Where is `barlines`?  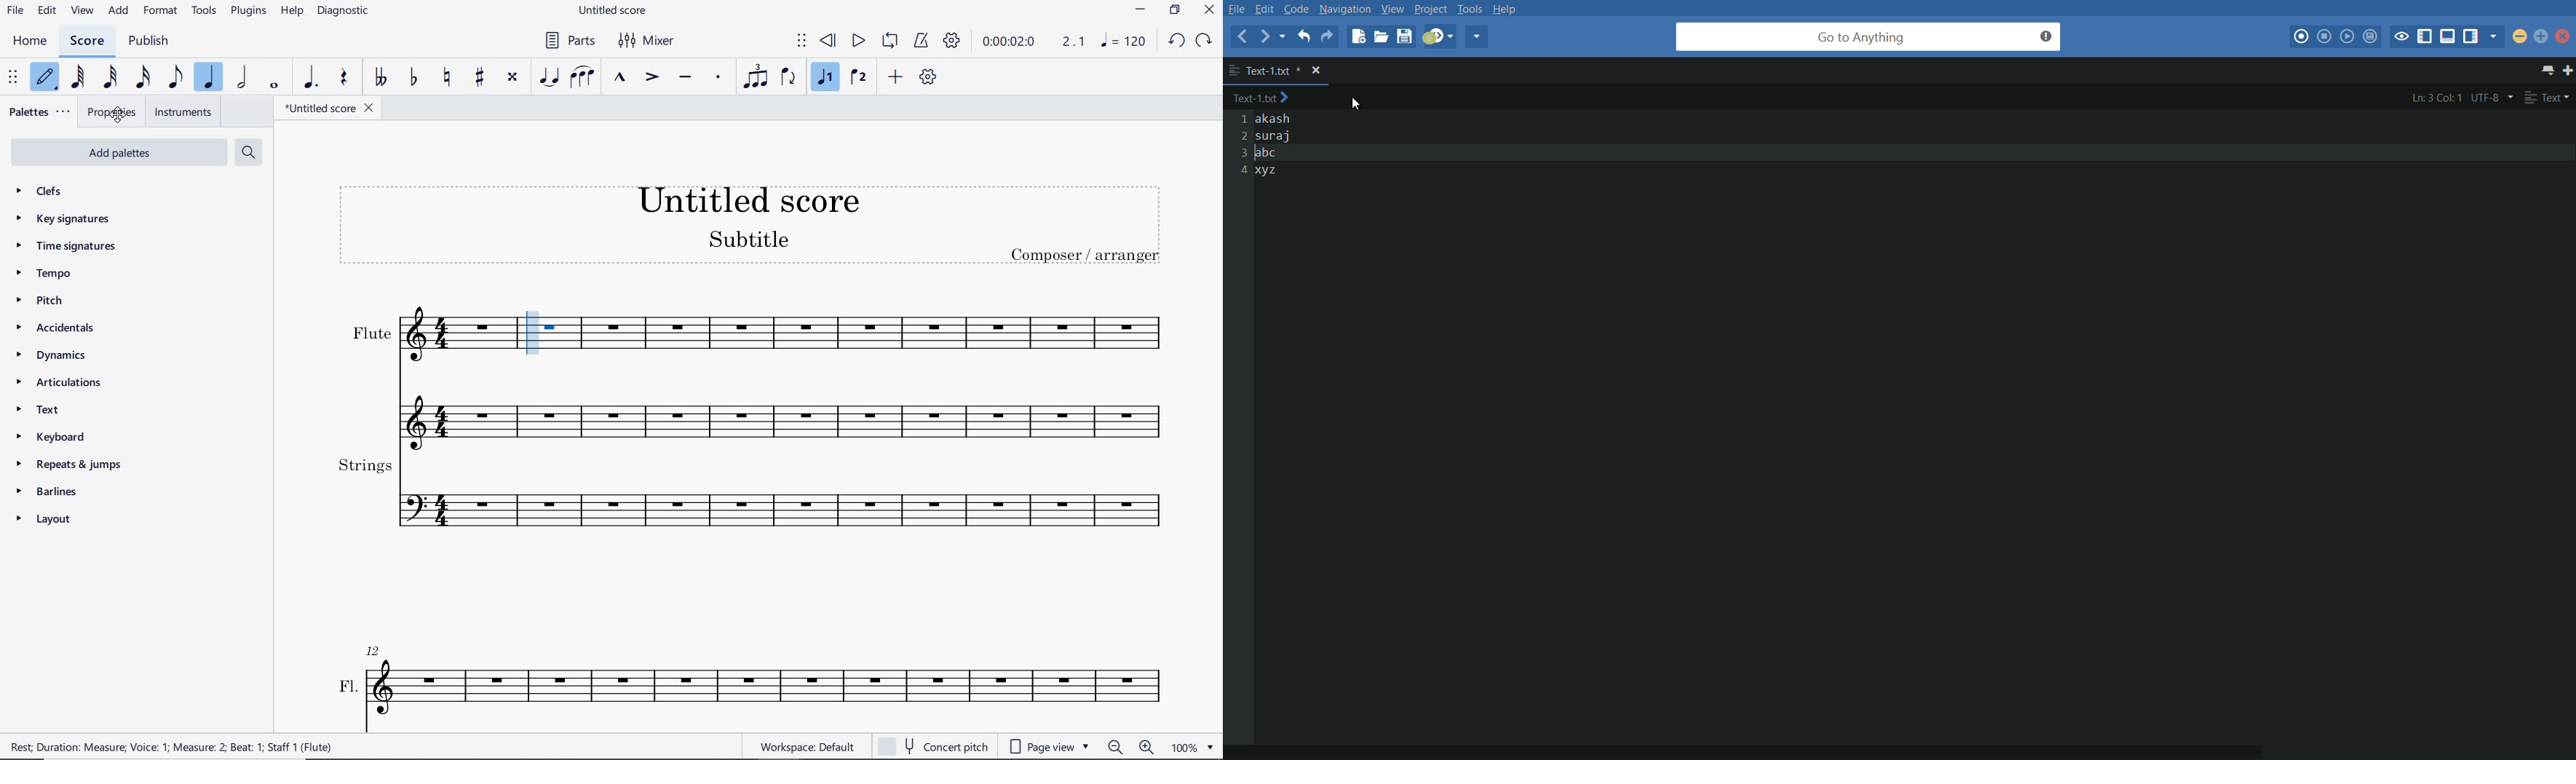 barlines is located at coordinates (55, 494).